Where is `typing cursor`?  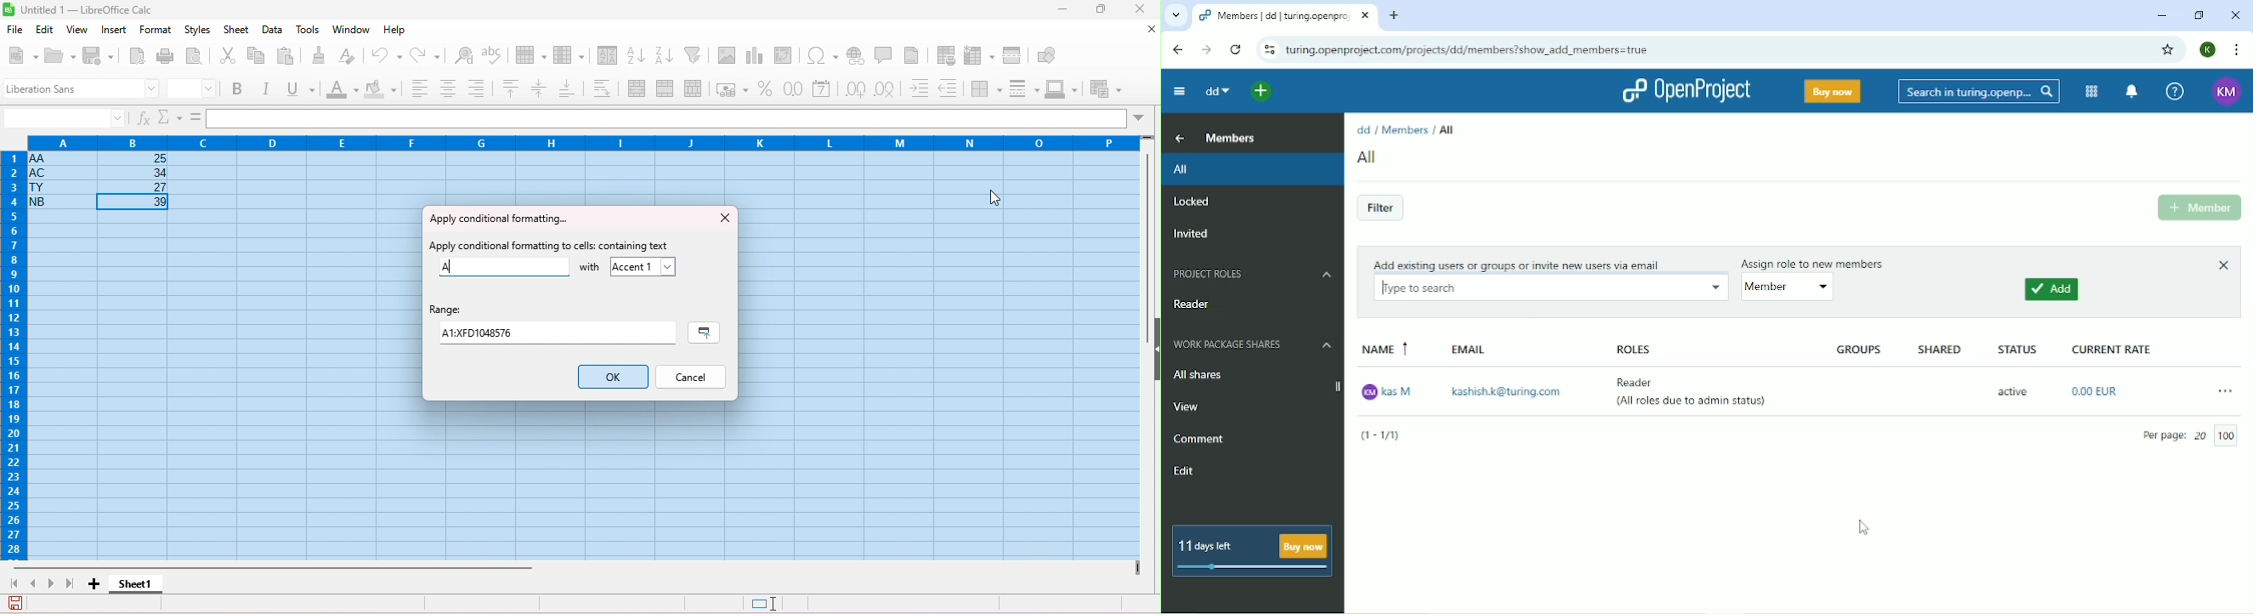 typing cursor is located at coordinates (1386, 286).